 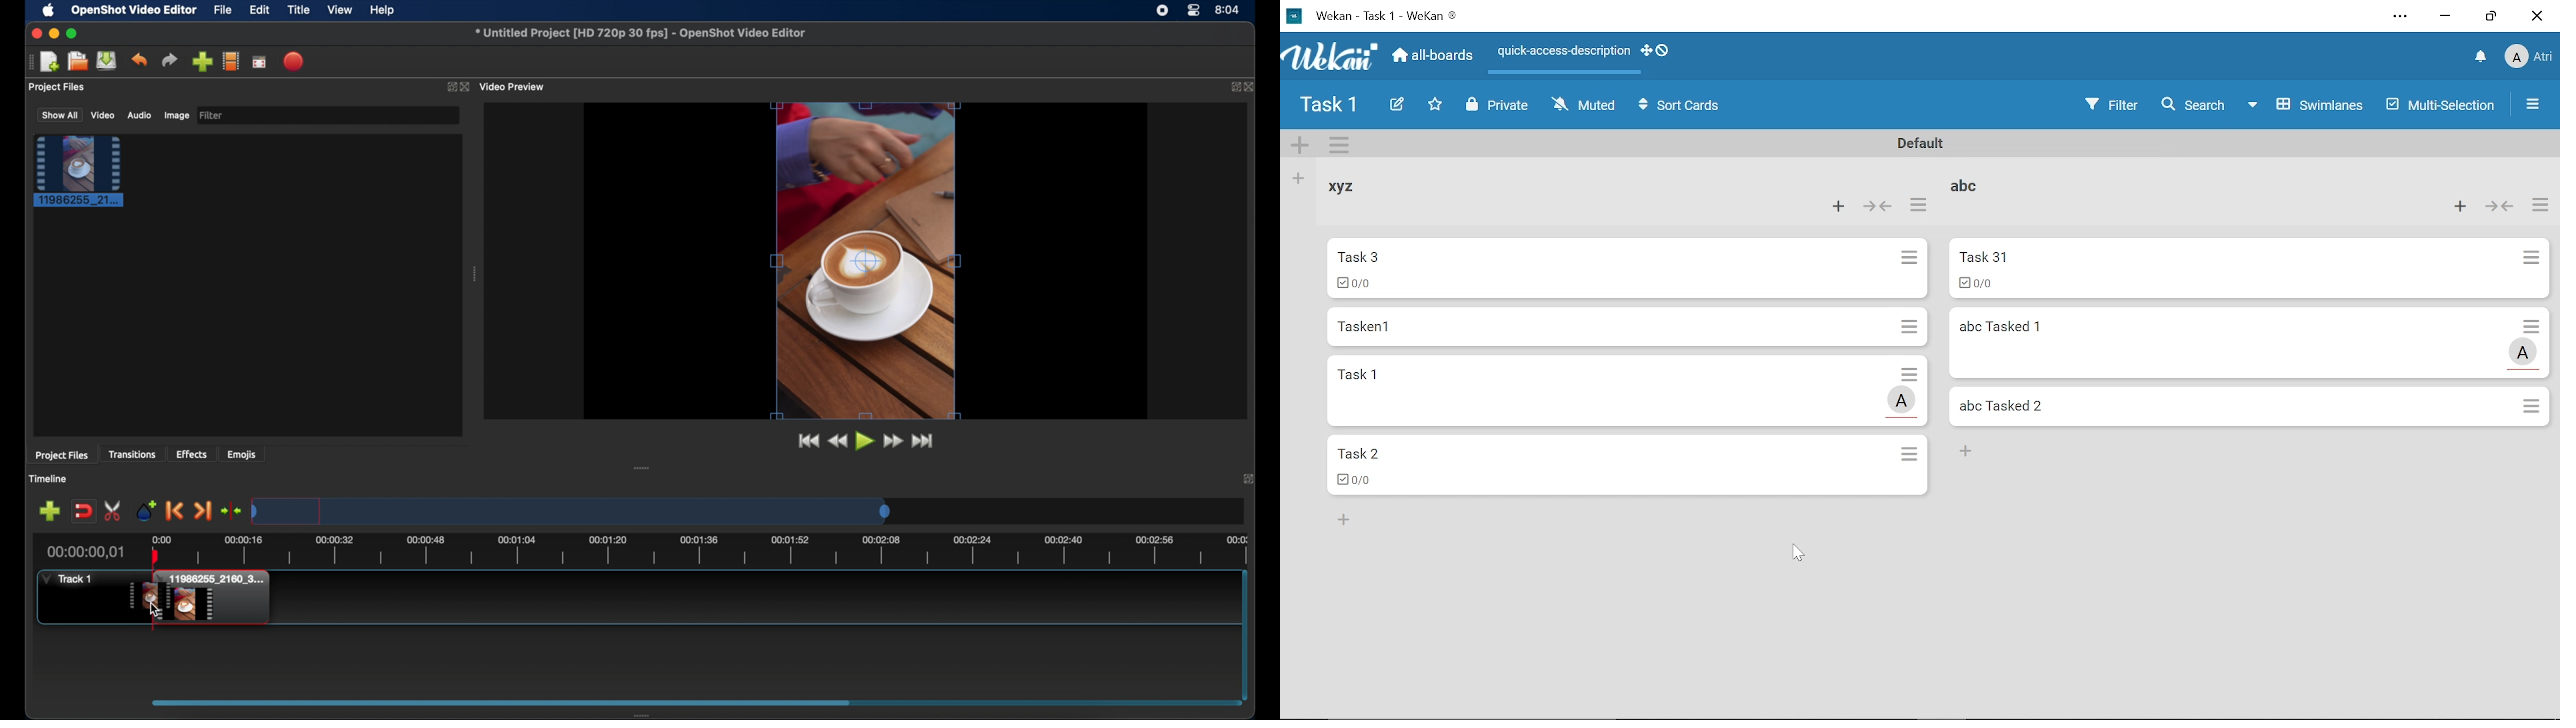 What do you see at coordinates (1628, 266) in the screenshot?
I see `Task 3` at bounding box center [1628, 266].